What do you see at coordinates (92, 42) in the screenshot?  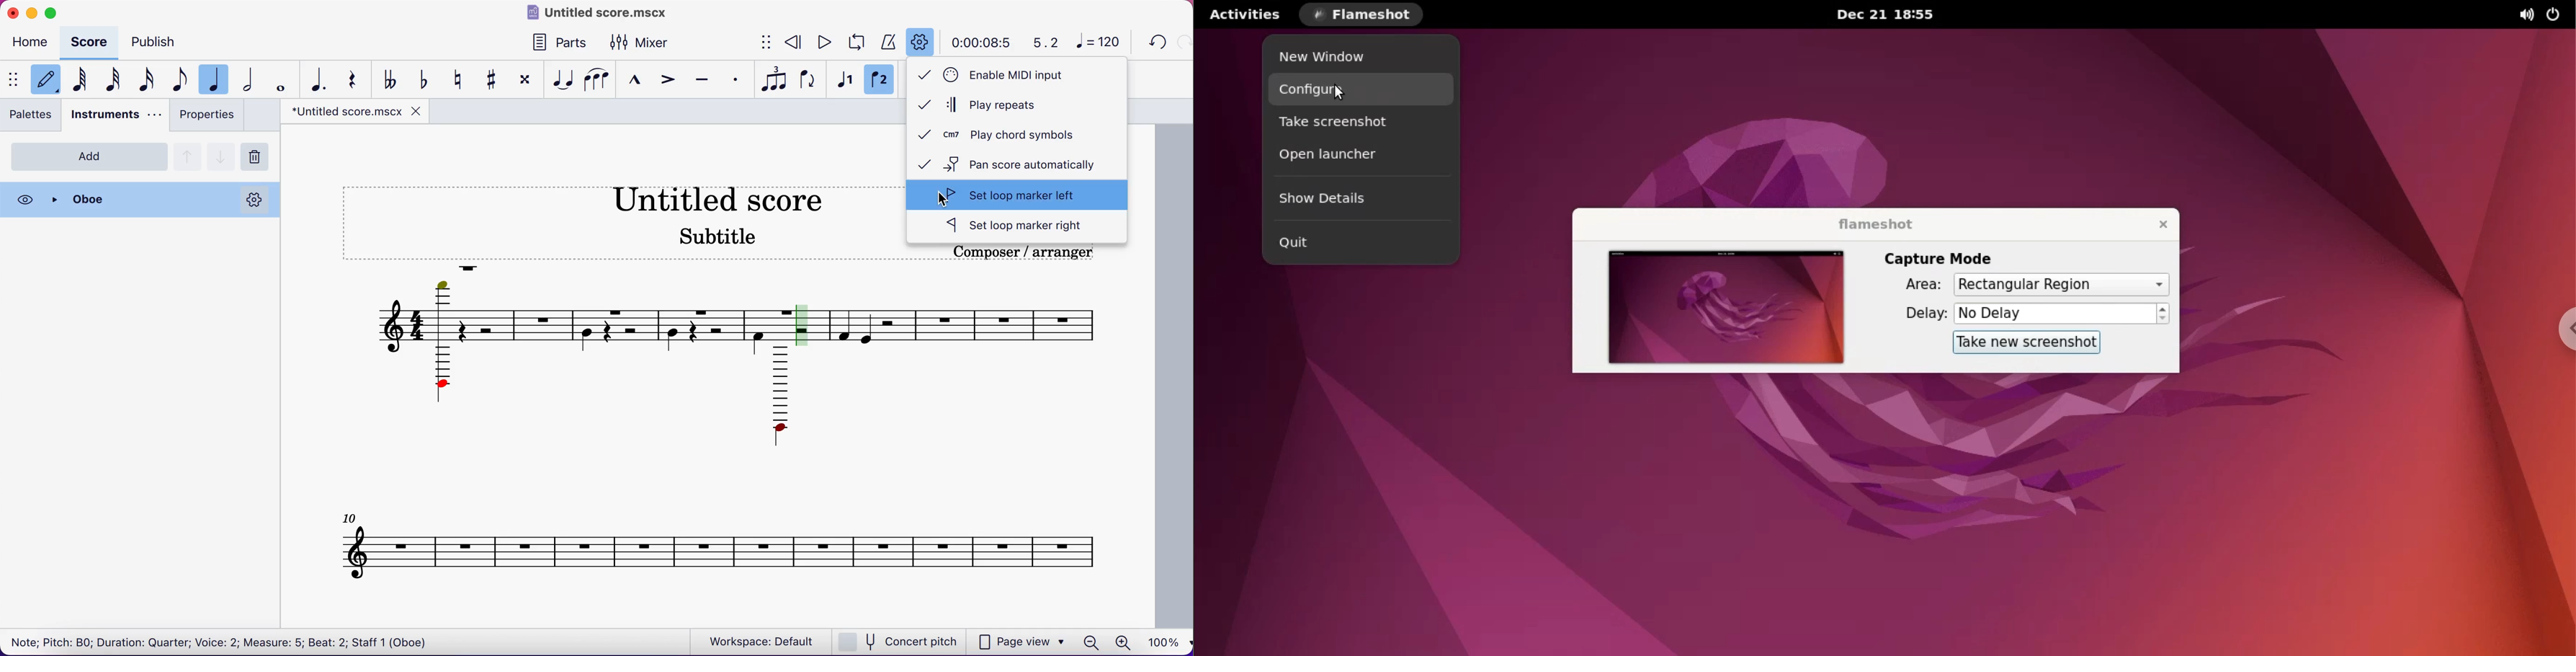 I see `score` at bounding box center [92, 42].